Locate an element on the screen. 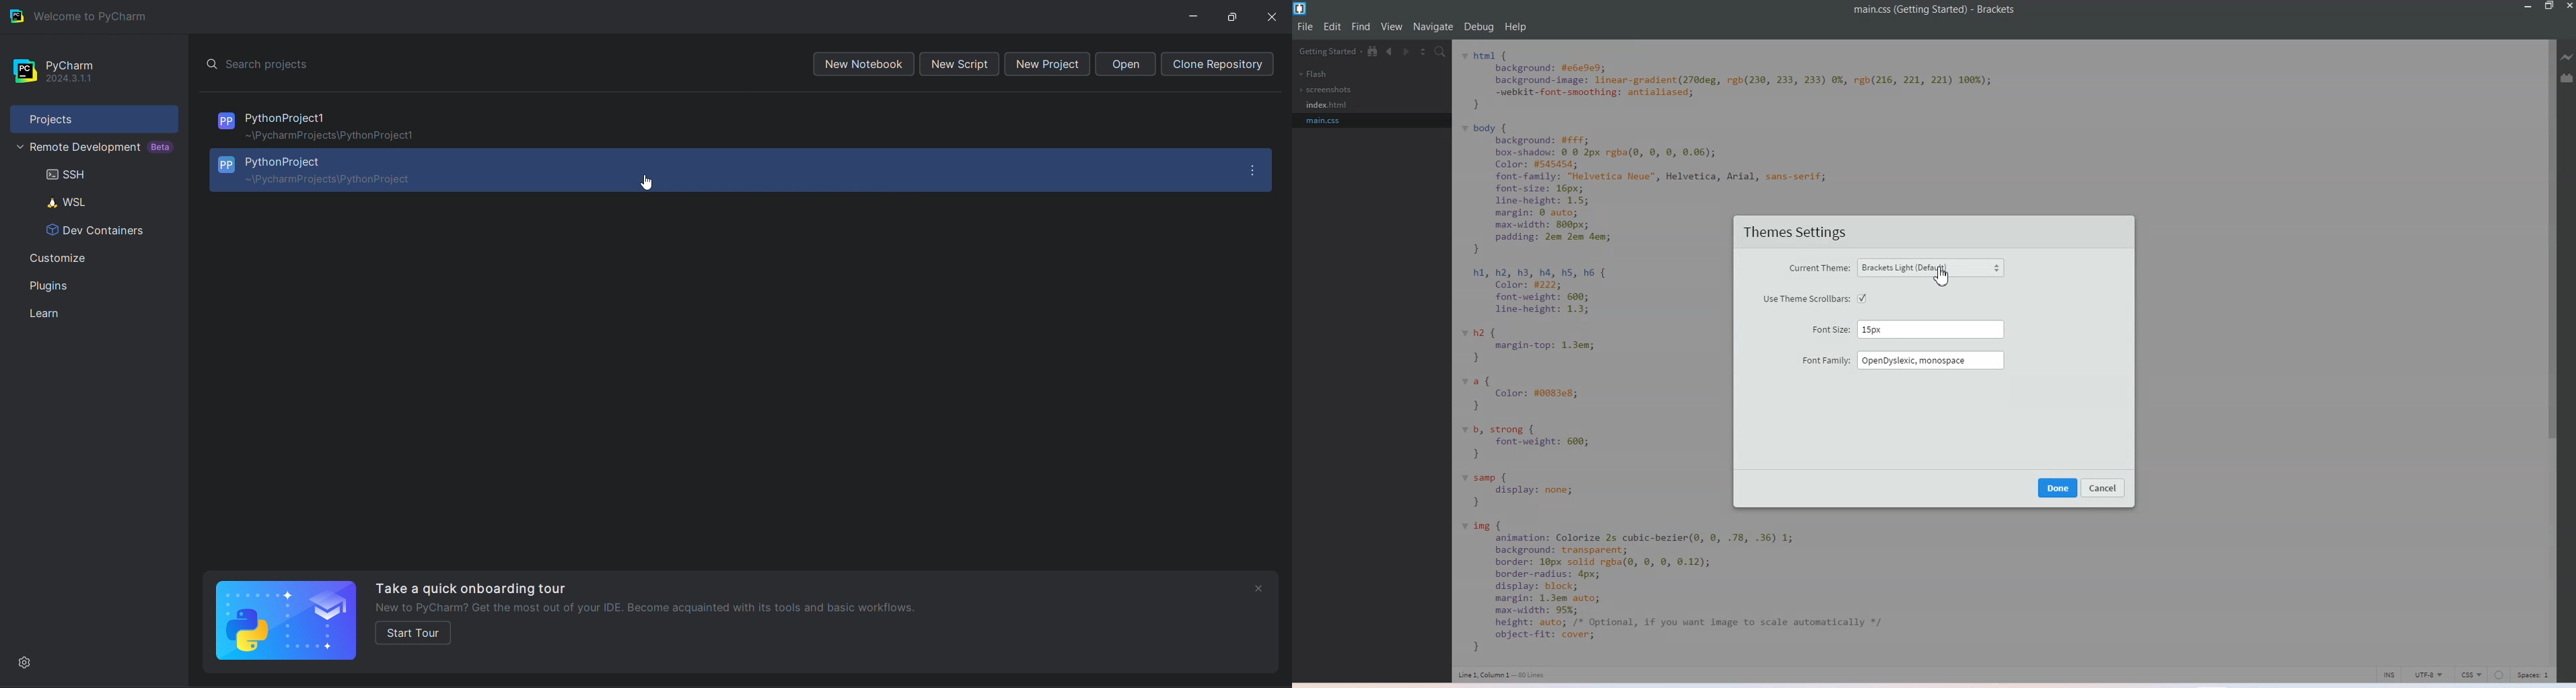 The width and height of the screenshot is (2576, 700). Flash is located at coordinates (1313, 74).